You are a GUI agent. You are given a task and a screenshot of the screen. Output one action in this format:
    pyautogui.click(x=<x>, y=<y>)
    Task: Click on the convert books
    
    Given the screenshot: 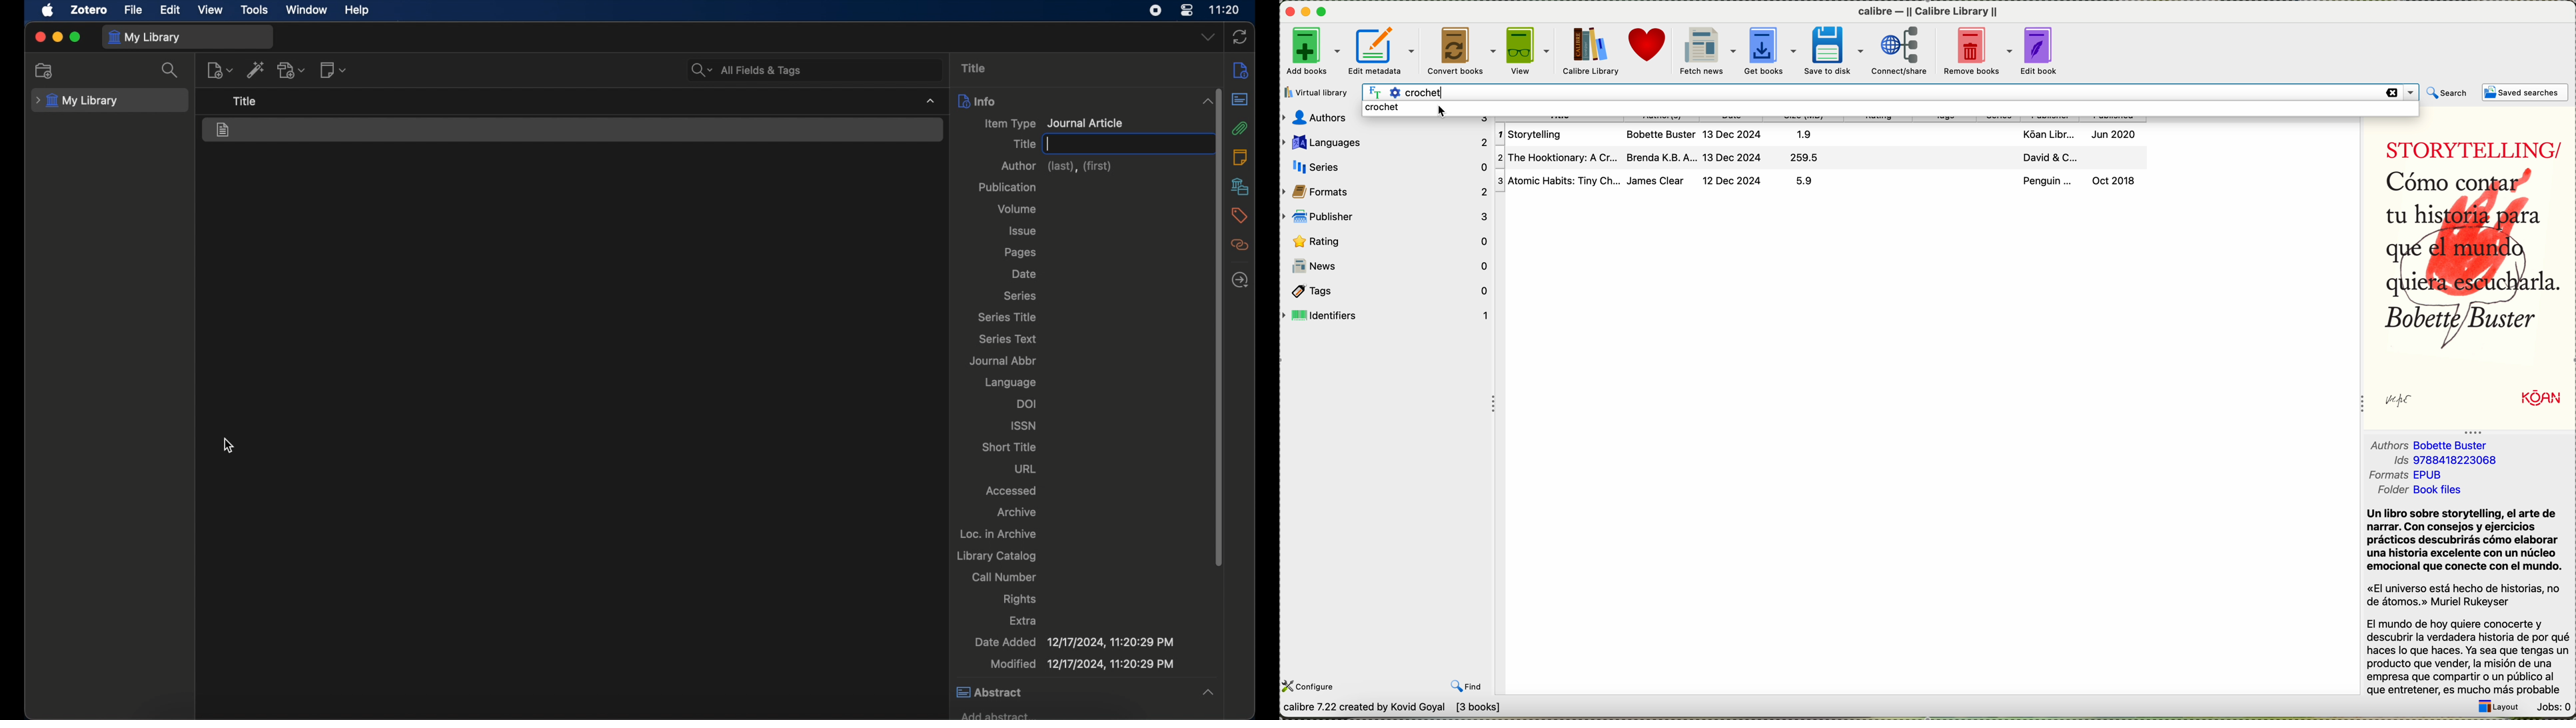 What is the action you would take?
    pyautogui.click(x=1460, y=49)
    